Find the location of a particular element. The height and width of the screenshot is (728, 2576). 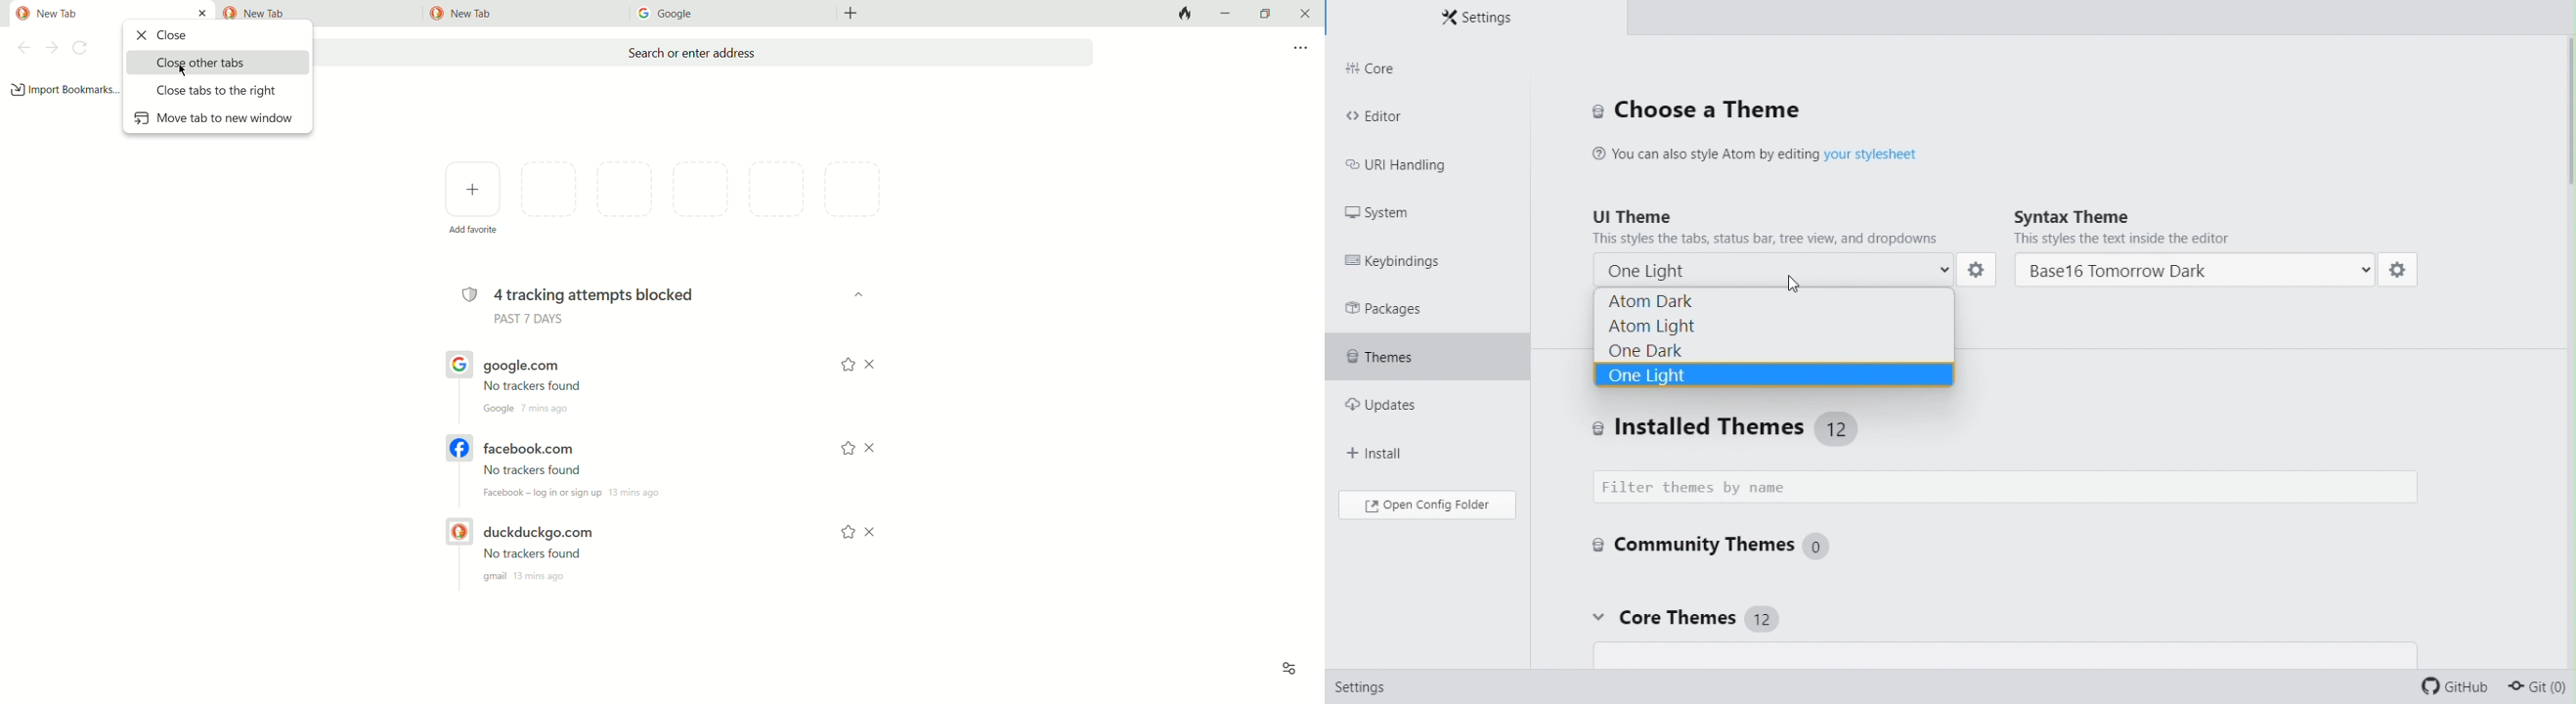

close is located at coordinates (872, 364).